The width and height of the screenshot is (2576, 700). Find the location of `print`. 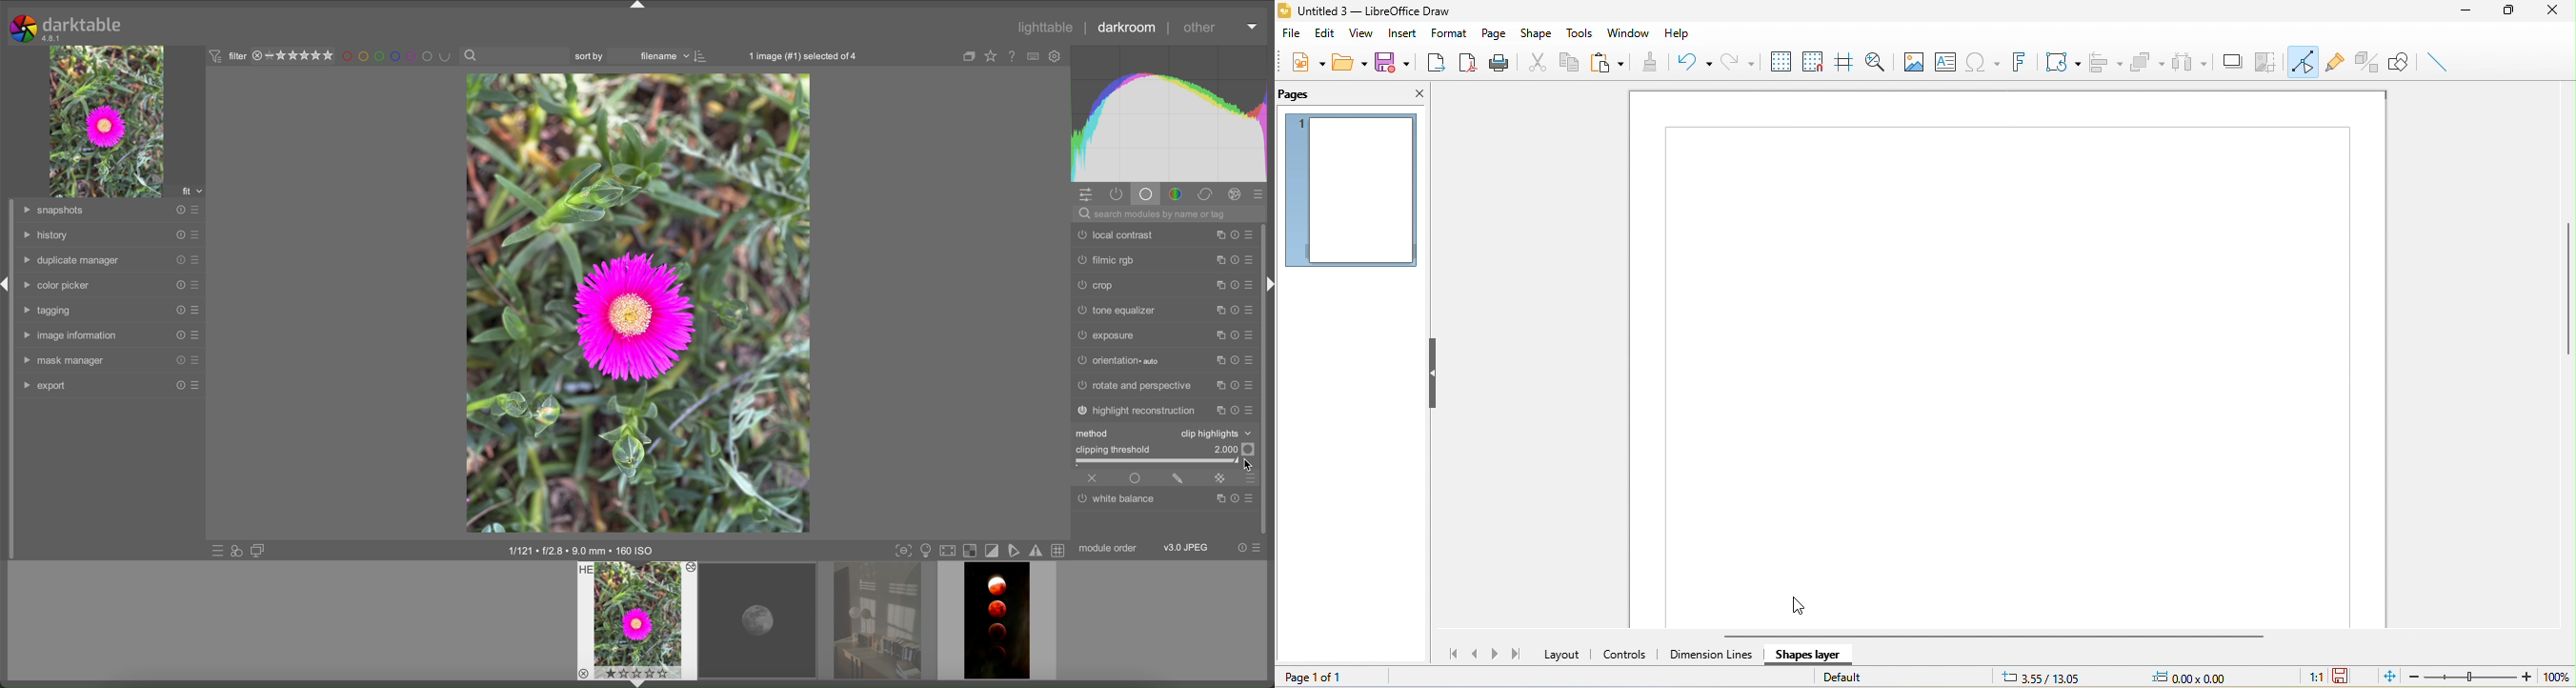

print is located at coordinates (1503, 63).